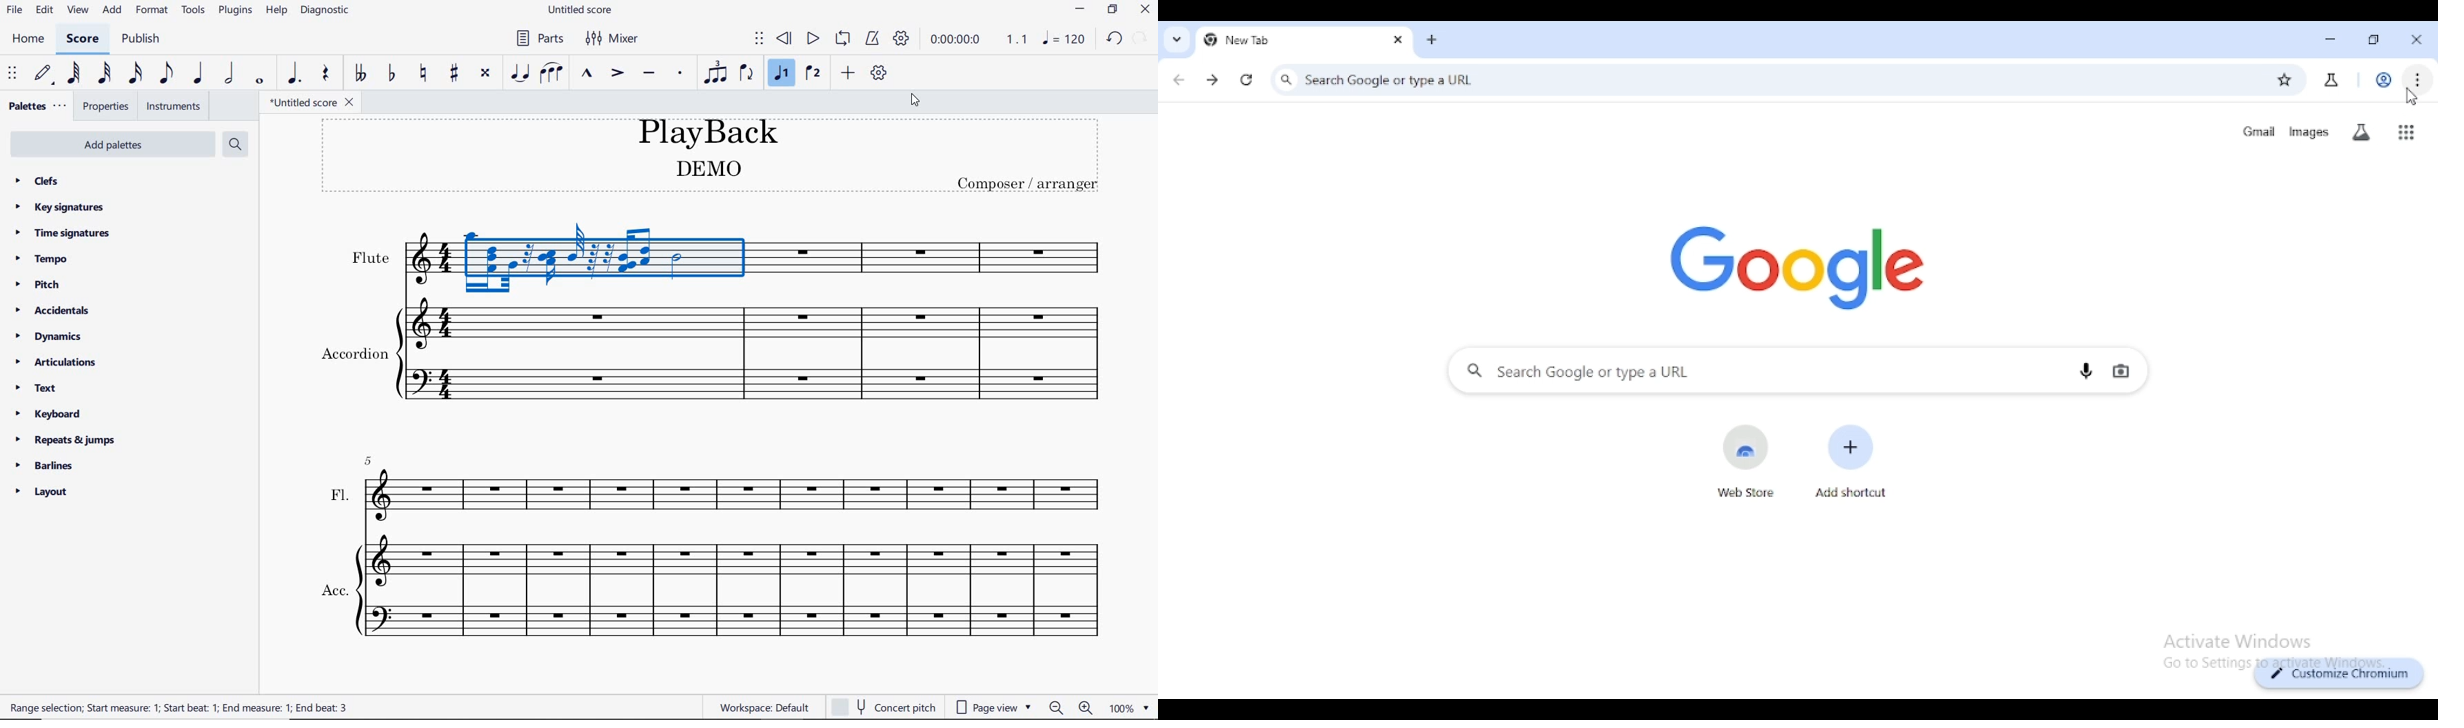 This screenshot has height=728, width=2464. Describe the element at coordinates (914, 104) in the screenshot. I see `cursor` at that location.